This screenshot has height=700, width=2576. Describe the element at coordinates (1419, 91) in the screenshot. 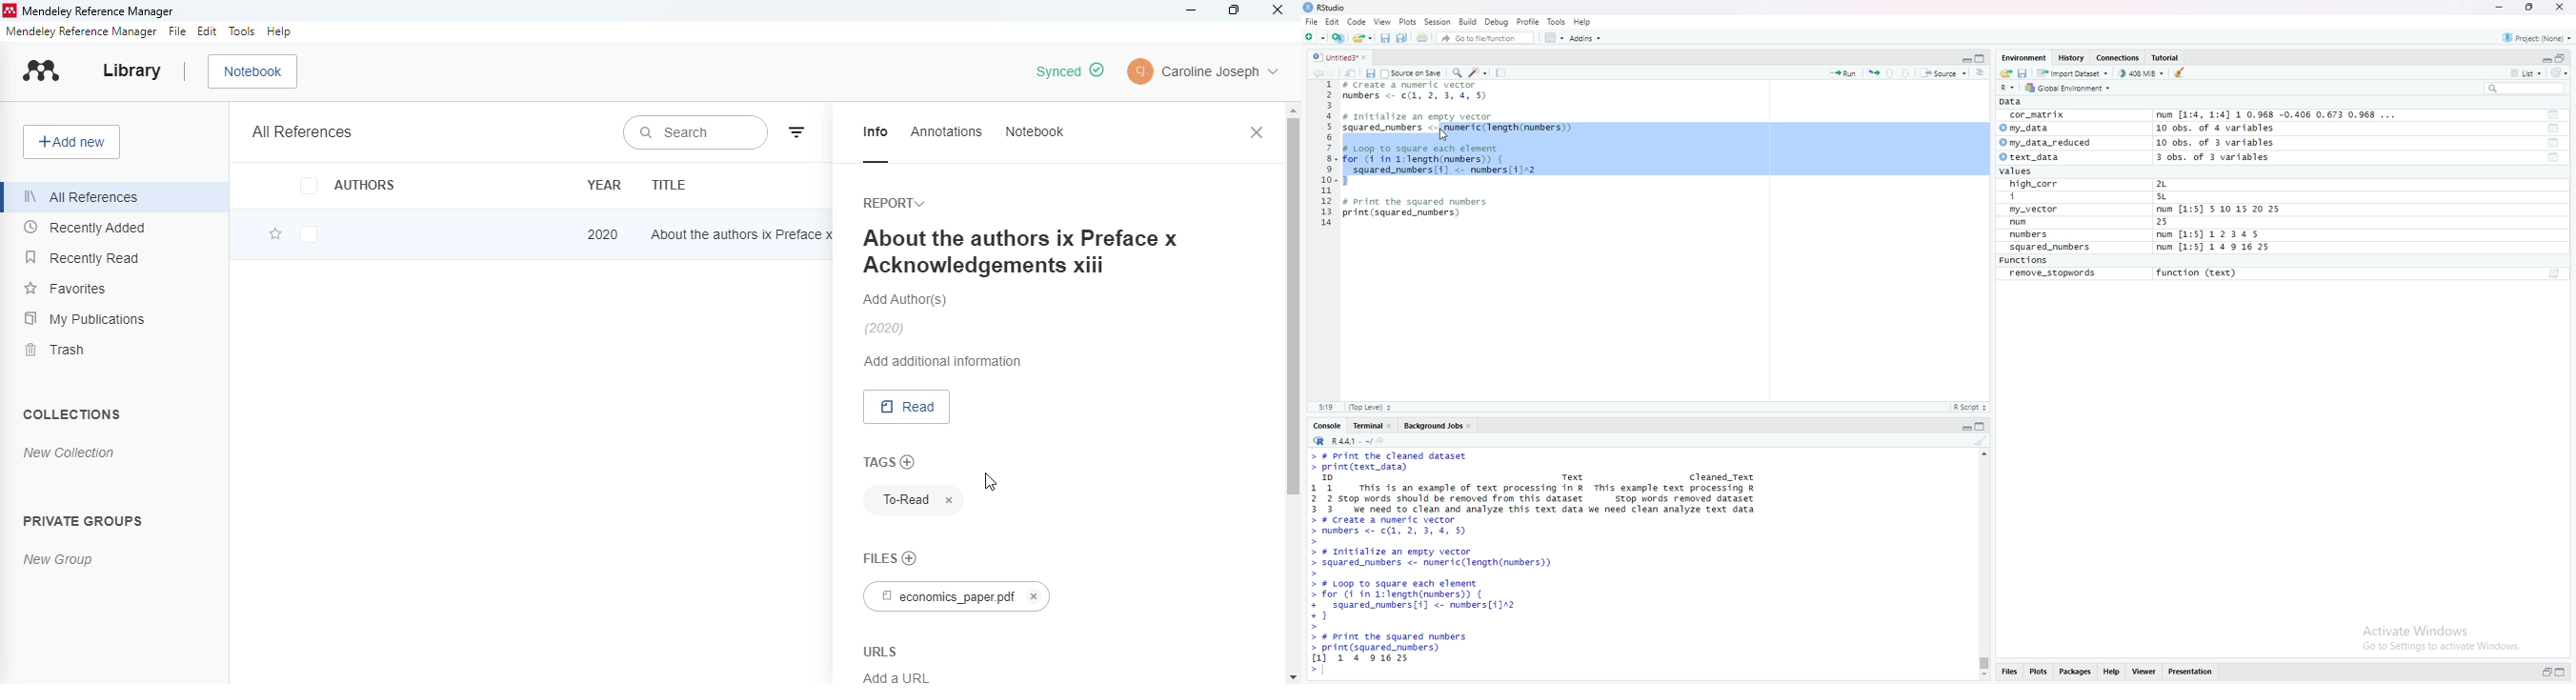

I see `# Create a number vector numbers <- c(1, 2, 3, 4,5)` at that location.